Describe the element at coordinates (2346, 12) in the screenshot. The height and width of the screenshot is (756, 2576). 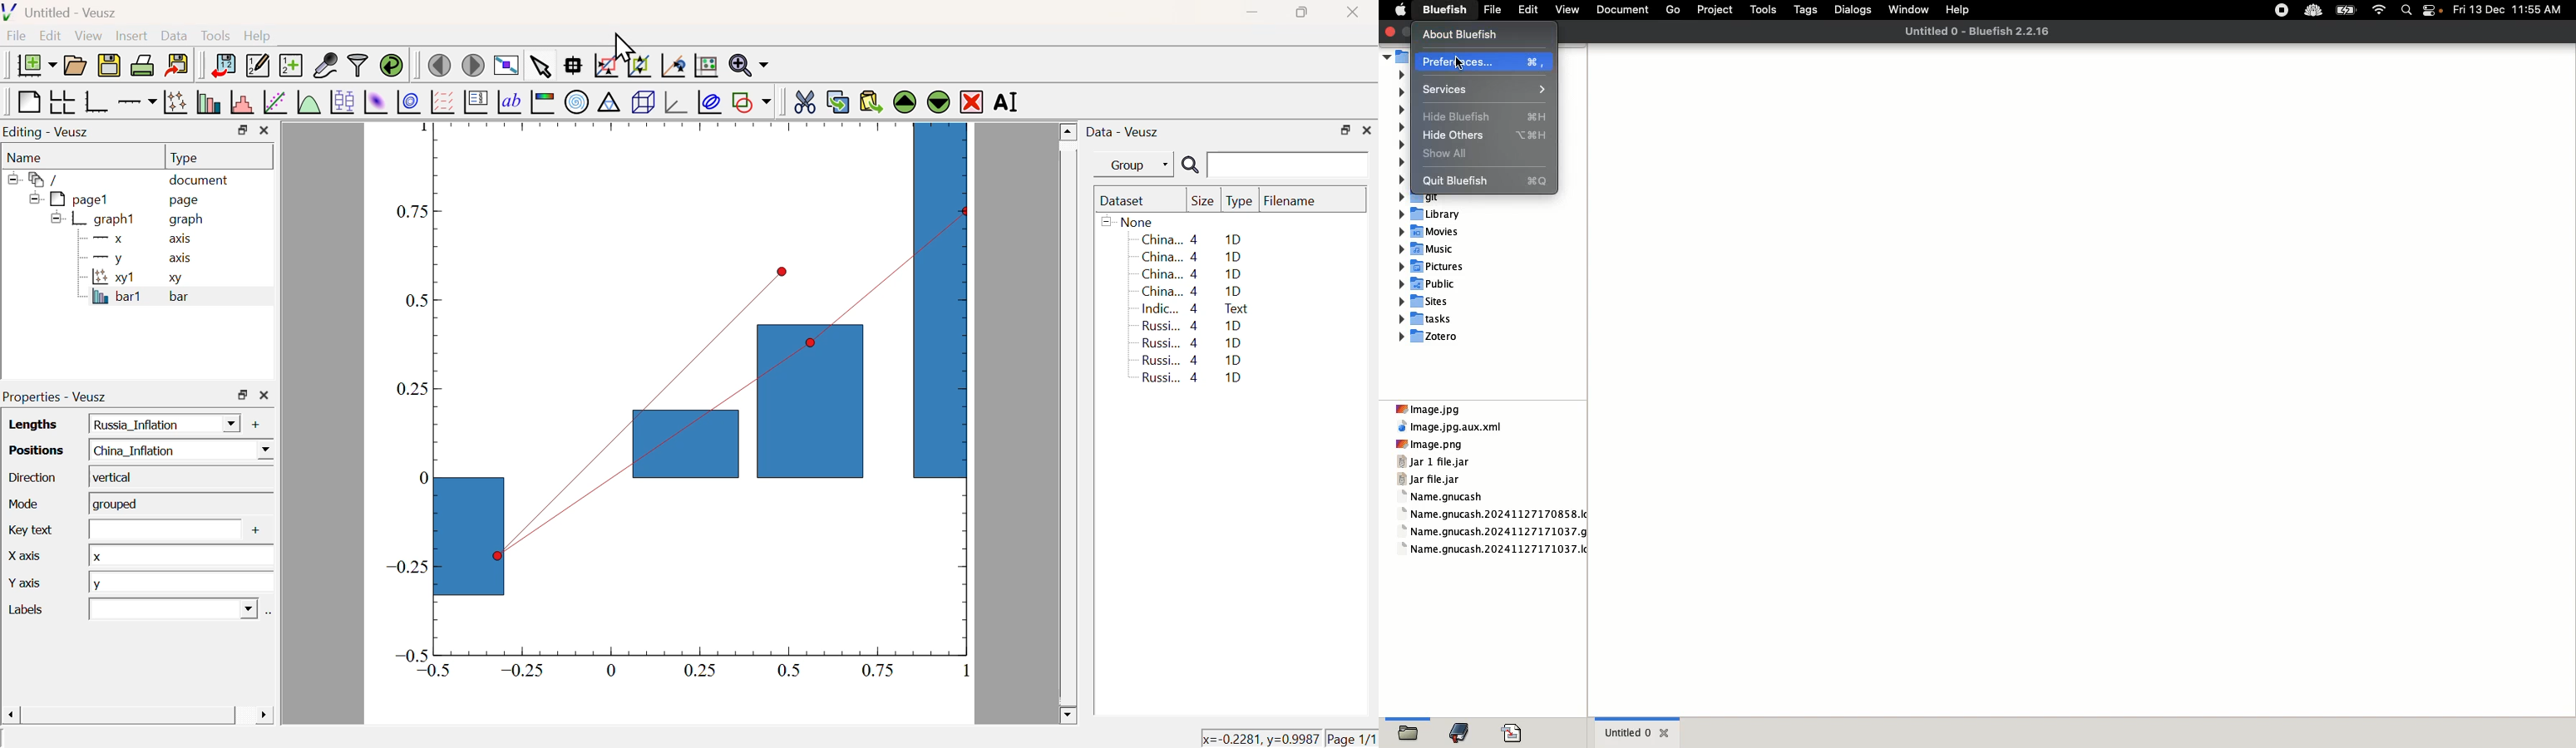
I see `Charge` at that location.